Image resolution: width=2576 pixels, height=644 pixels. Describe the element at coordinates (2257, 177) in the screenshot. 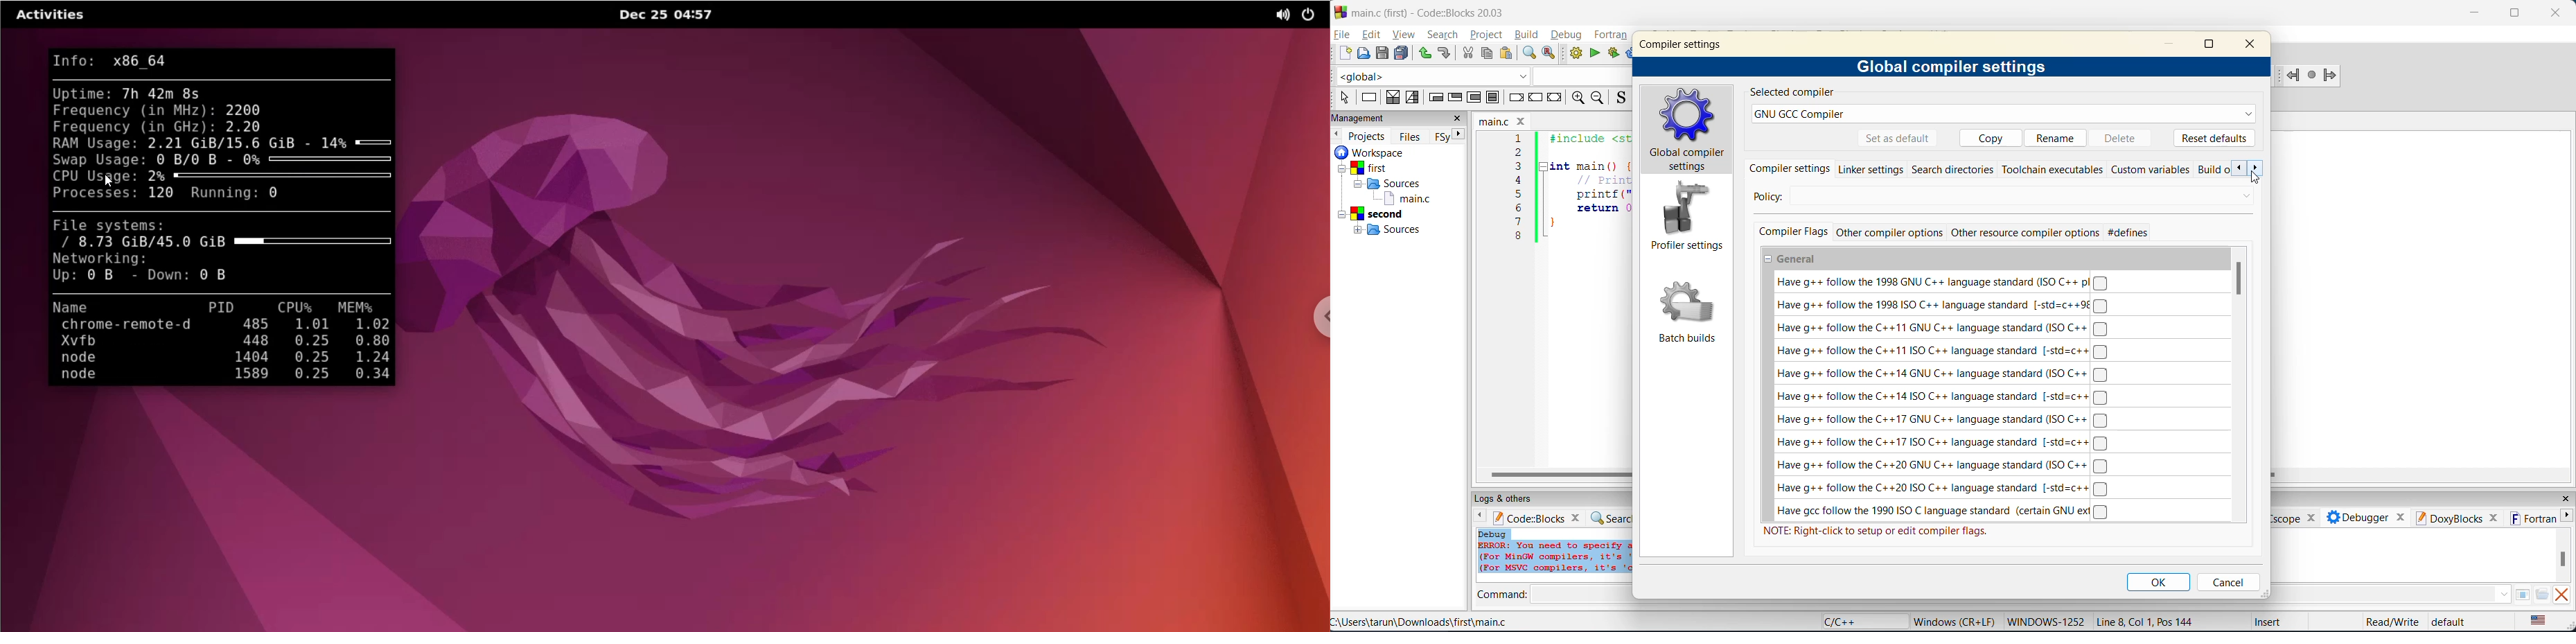

I see `Cursor` at that location.